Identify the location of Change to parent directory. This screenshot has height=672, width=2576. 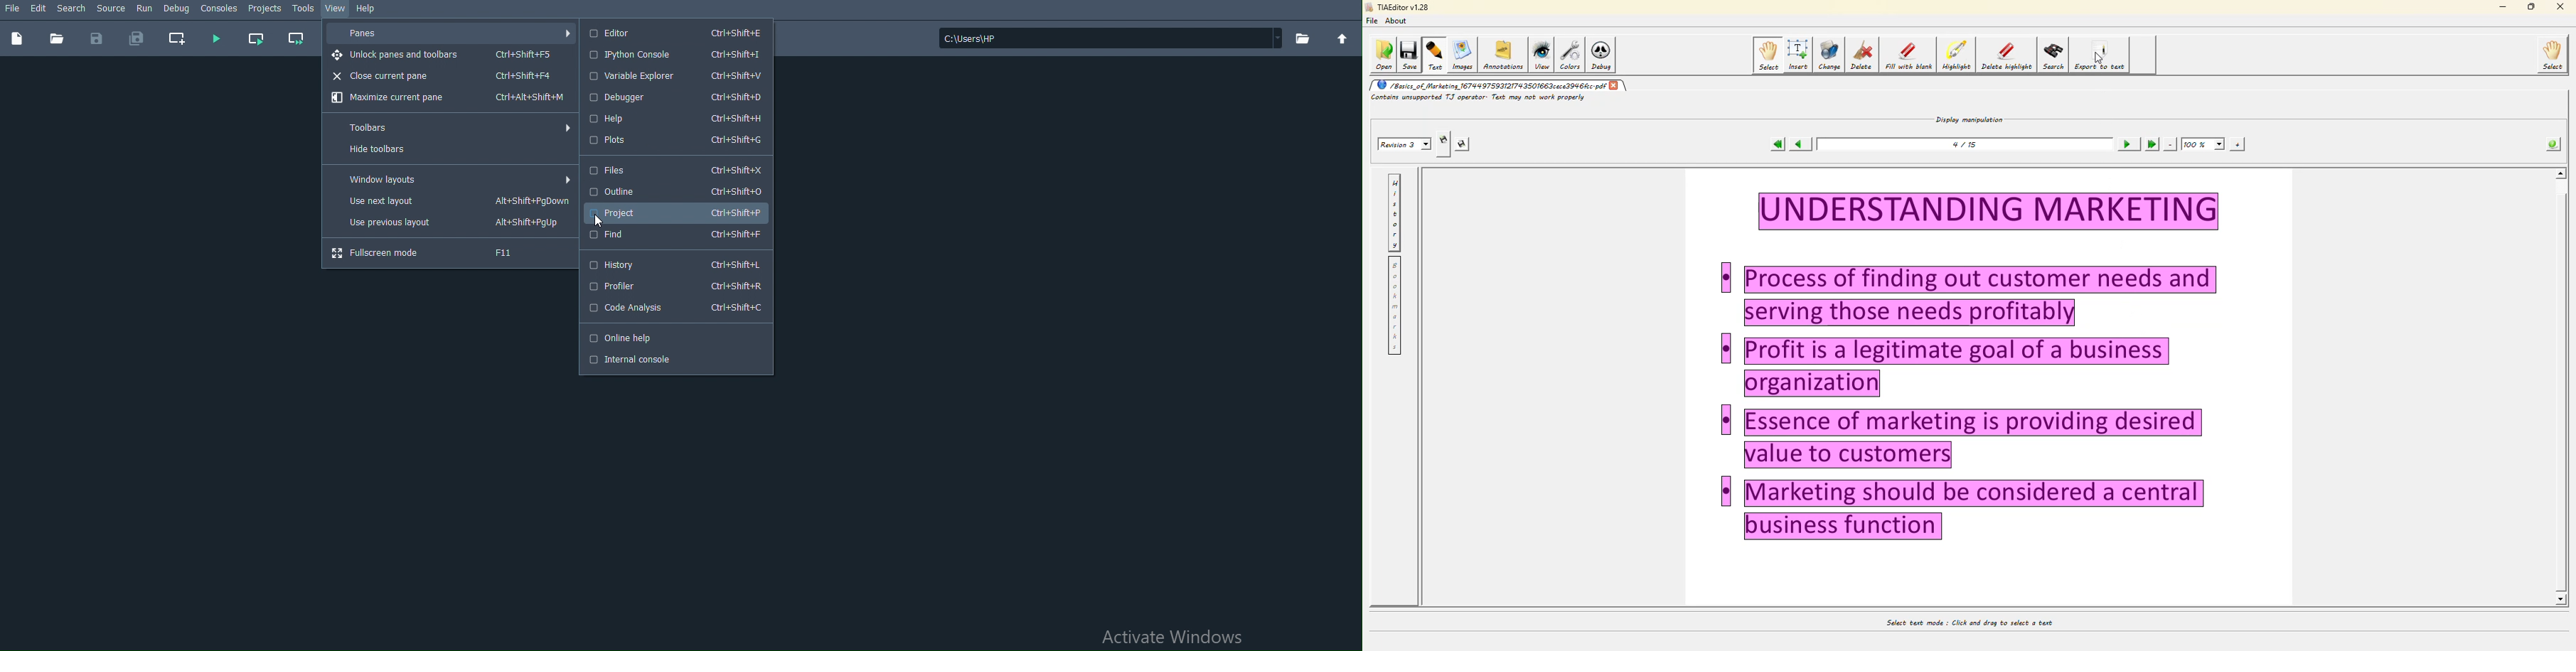
(1342, 38).